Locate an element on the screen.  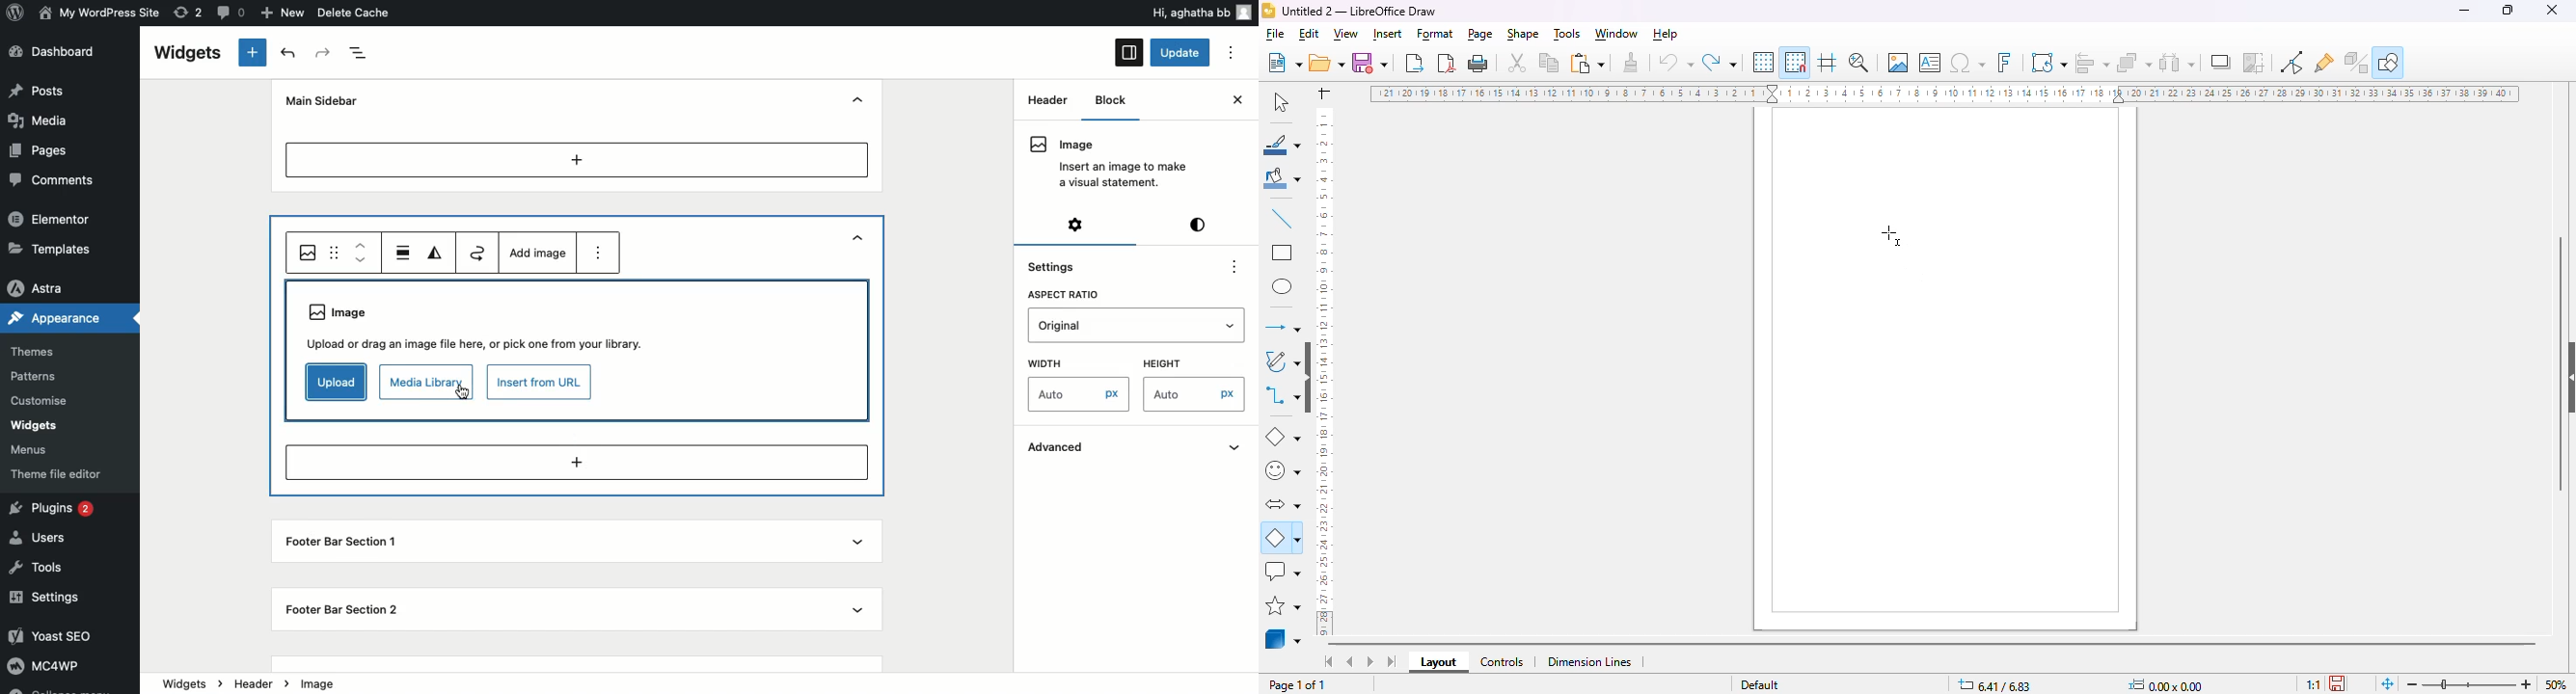
flowchart is located at coordinates (1283, 537).